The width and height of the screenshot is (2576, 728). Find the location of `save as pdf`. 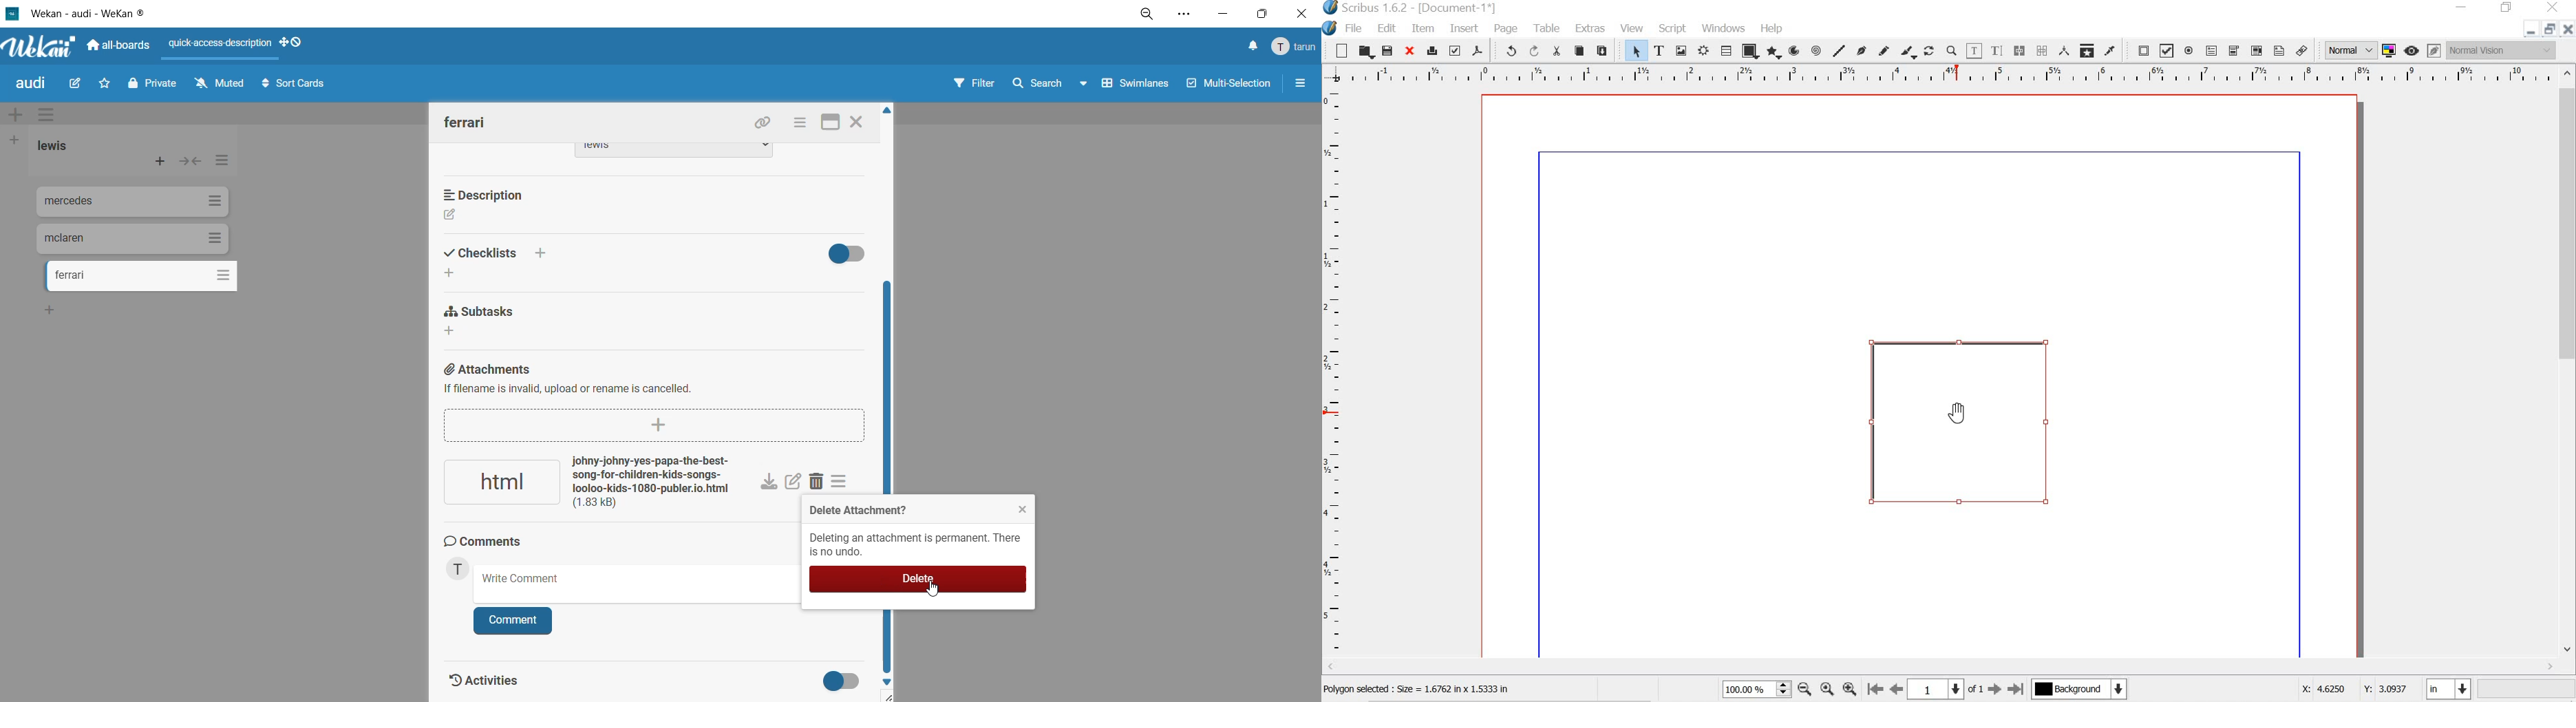

save as pdf is located at coordinates (1477, 50).